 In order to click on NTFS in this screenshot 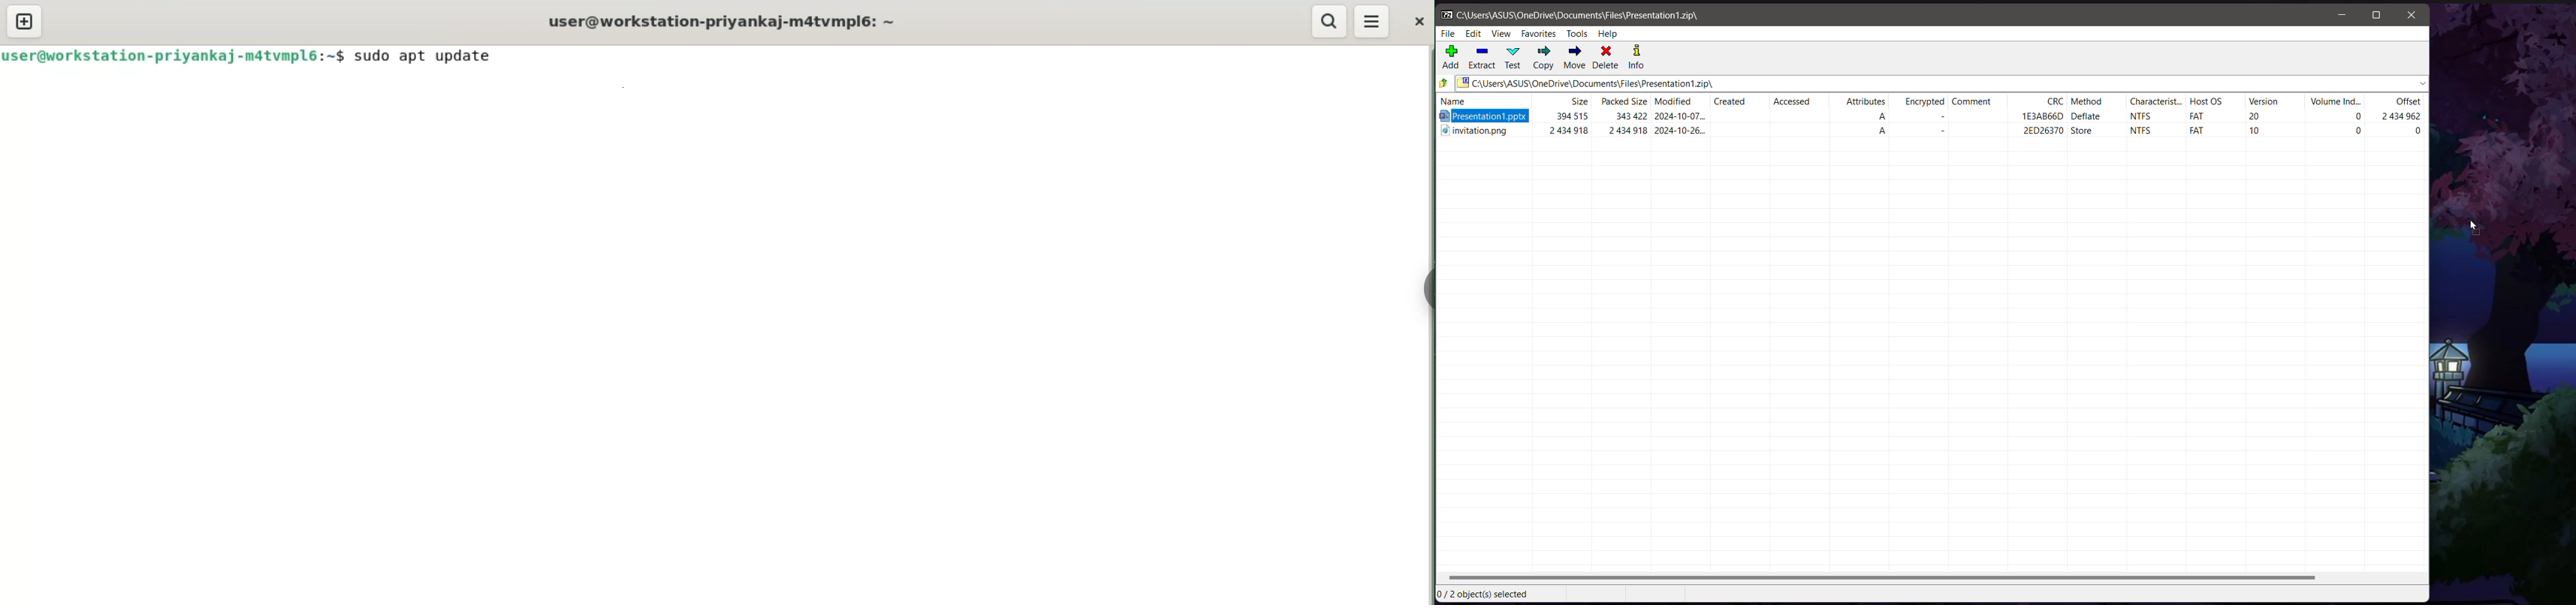, I will do `click(2143, 118)`.